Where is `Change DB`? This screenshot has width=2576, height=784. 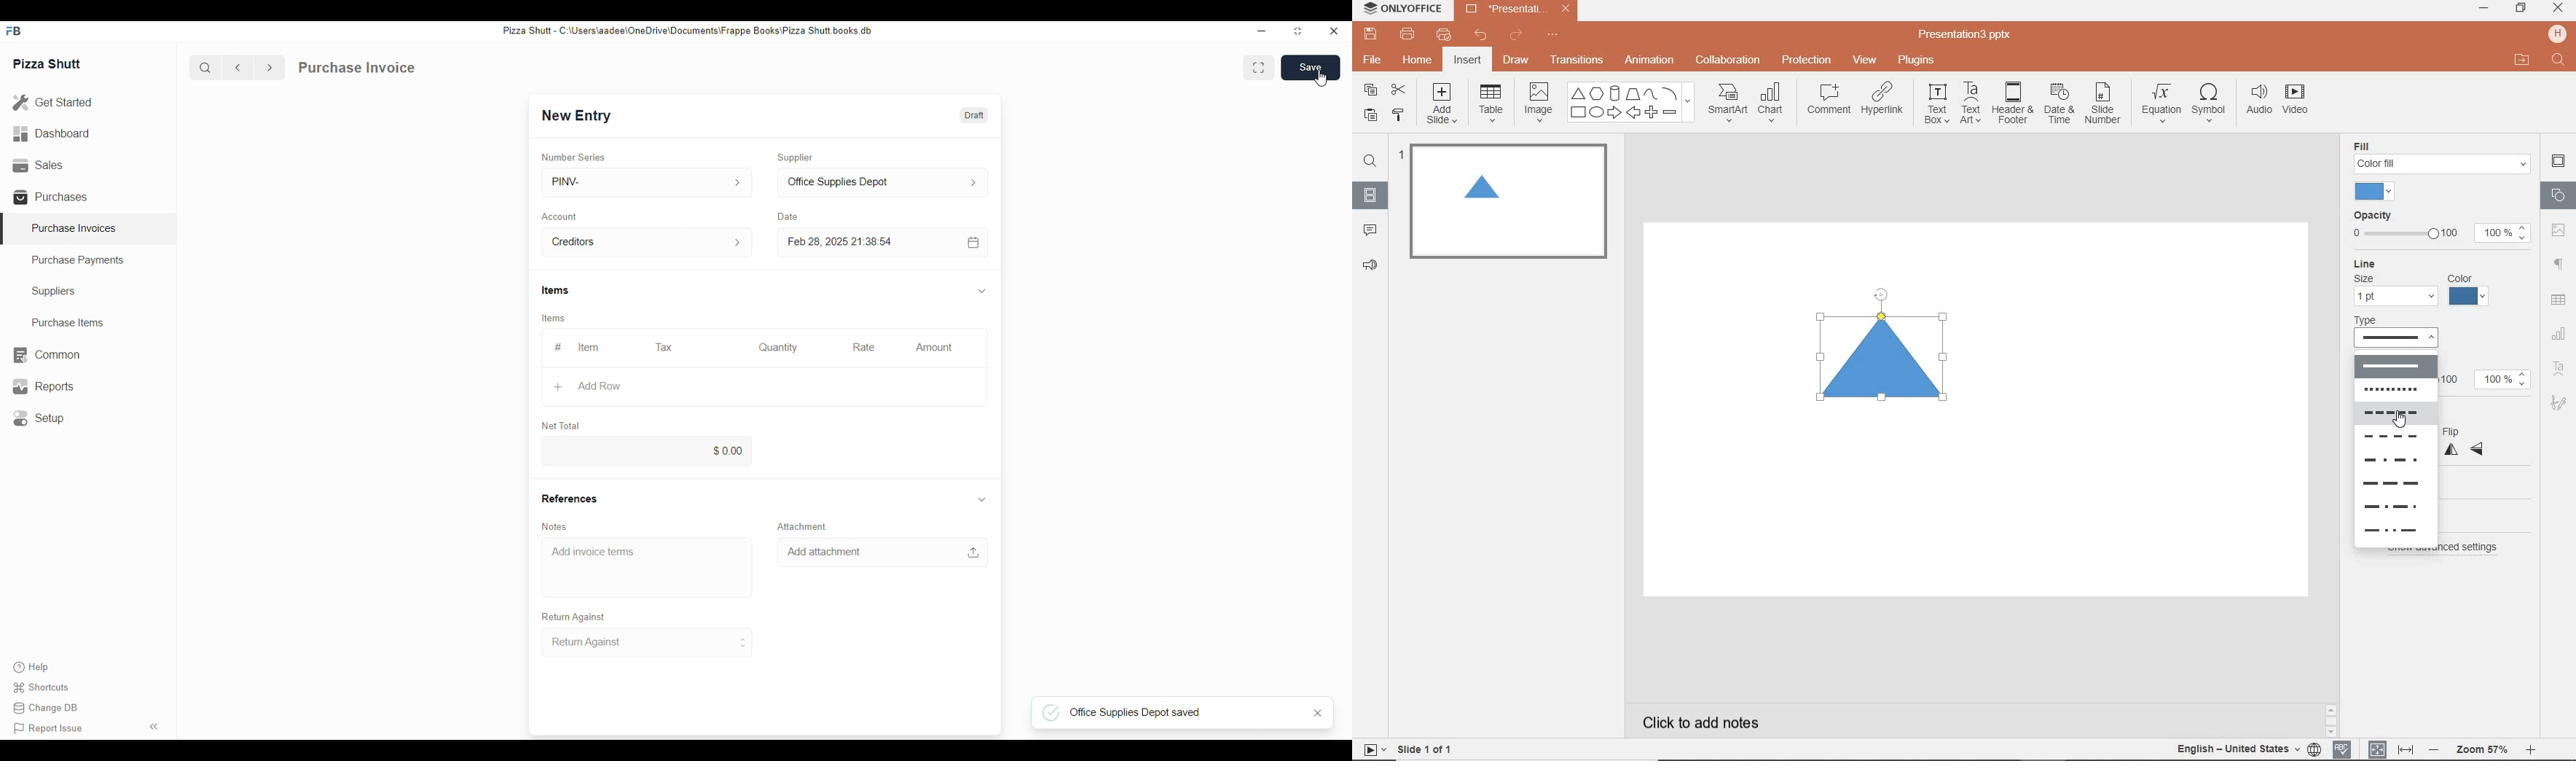
Change DB is located at coordinates (49, 710).